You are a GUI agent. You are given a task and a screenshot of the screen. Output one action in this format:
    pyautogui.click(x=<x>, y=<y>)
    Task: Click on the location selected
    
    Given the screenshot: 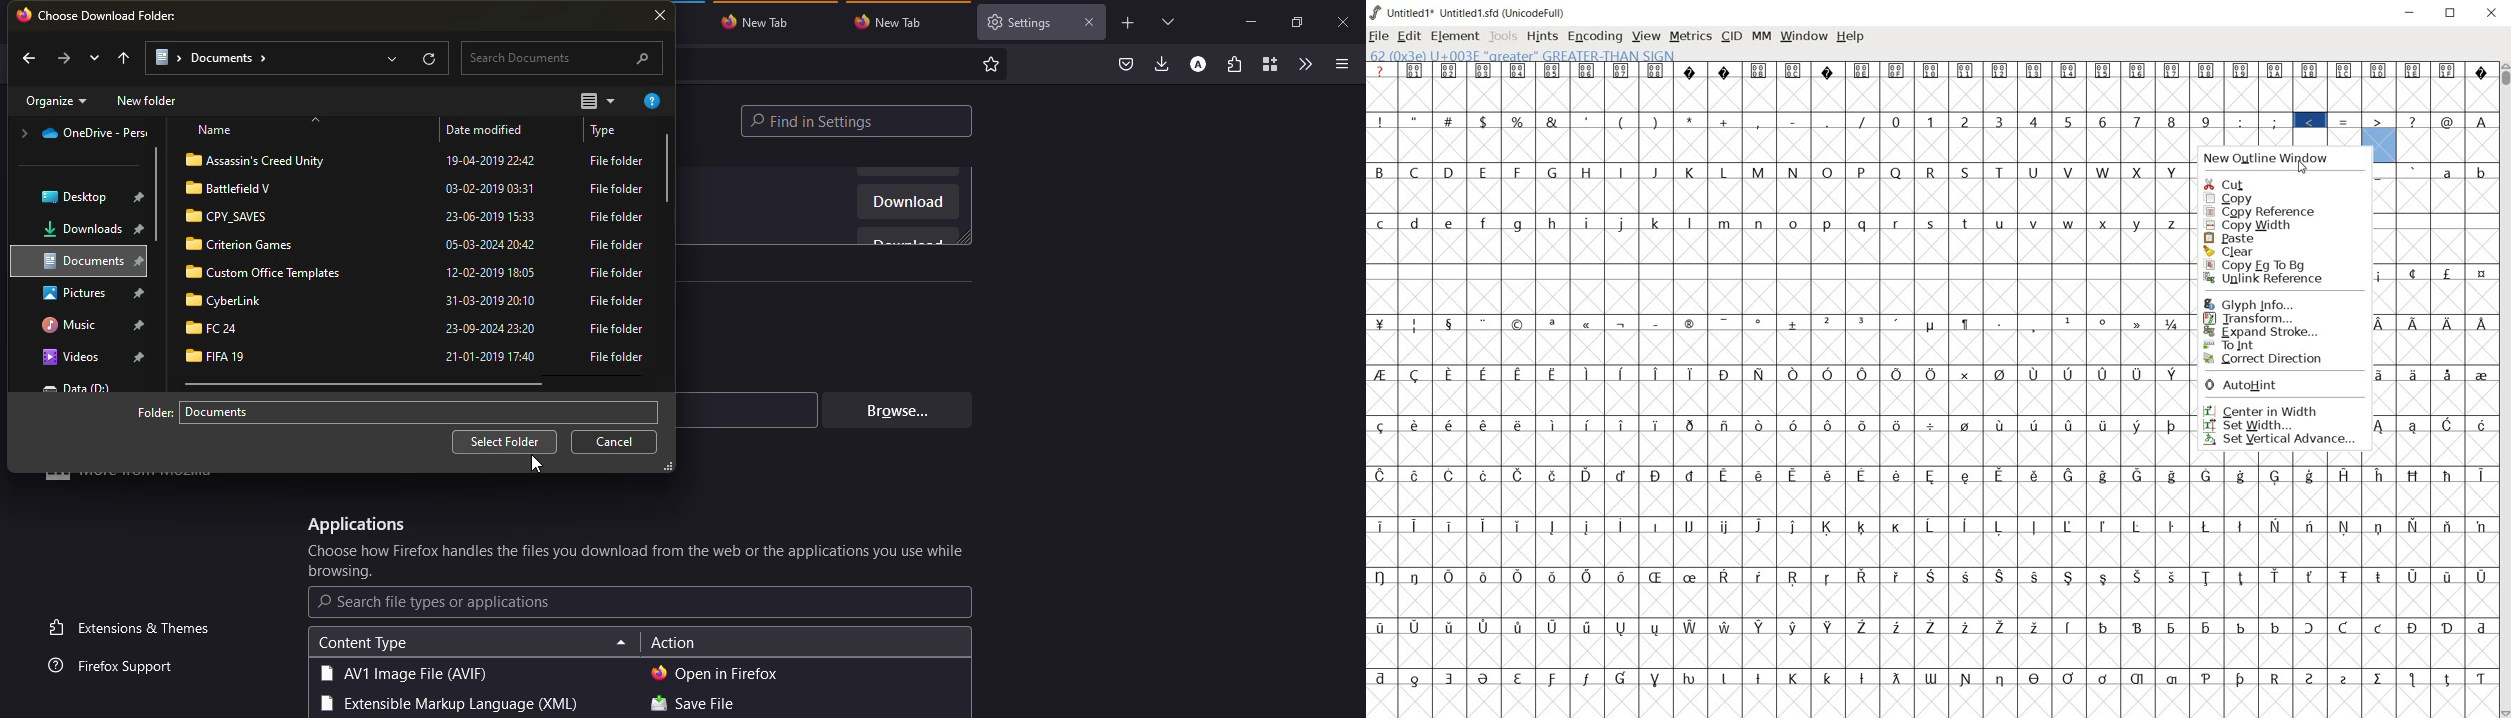 What is the action you would take?
    pyautogui.click(x=88, y=263)
    